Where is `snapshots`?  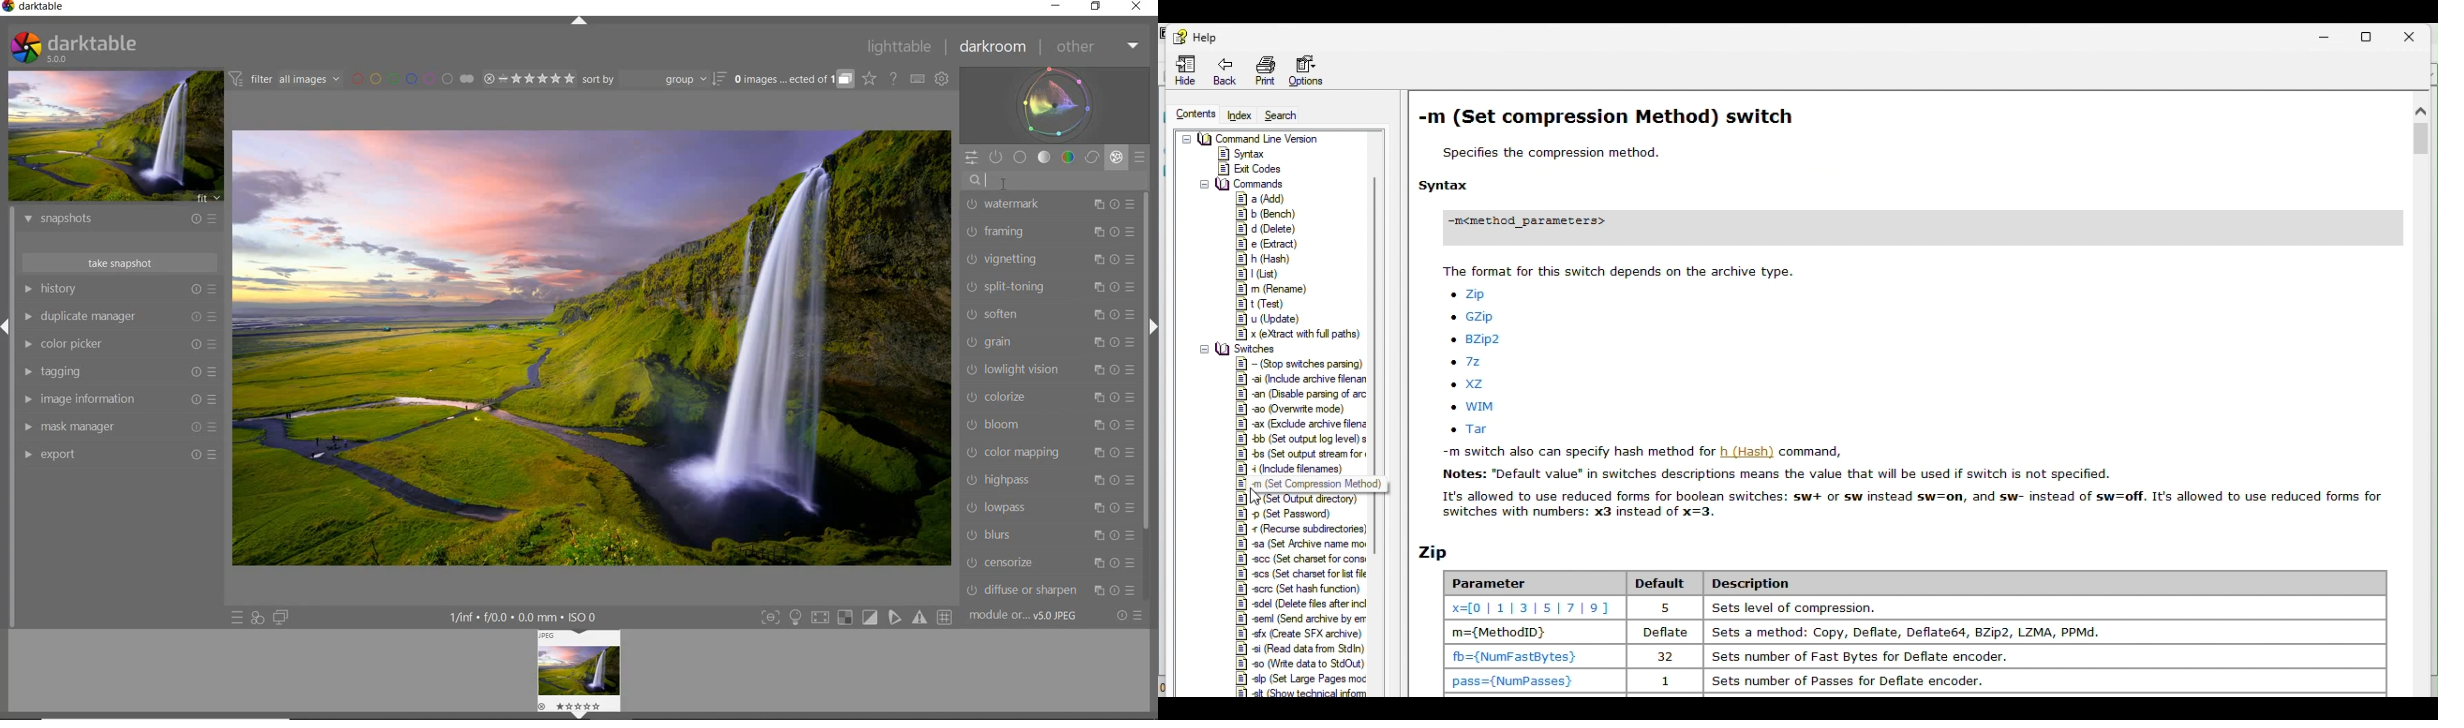
snapshots is located at coordinates (123, 221).